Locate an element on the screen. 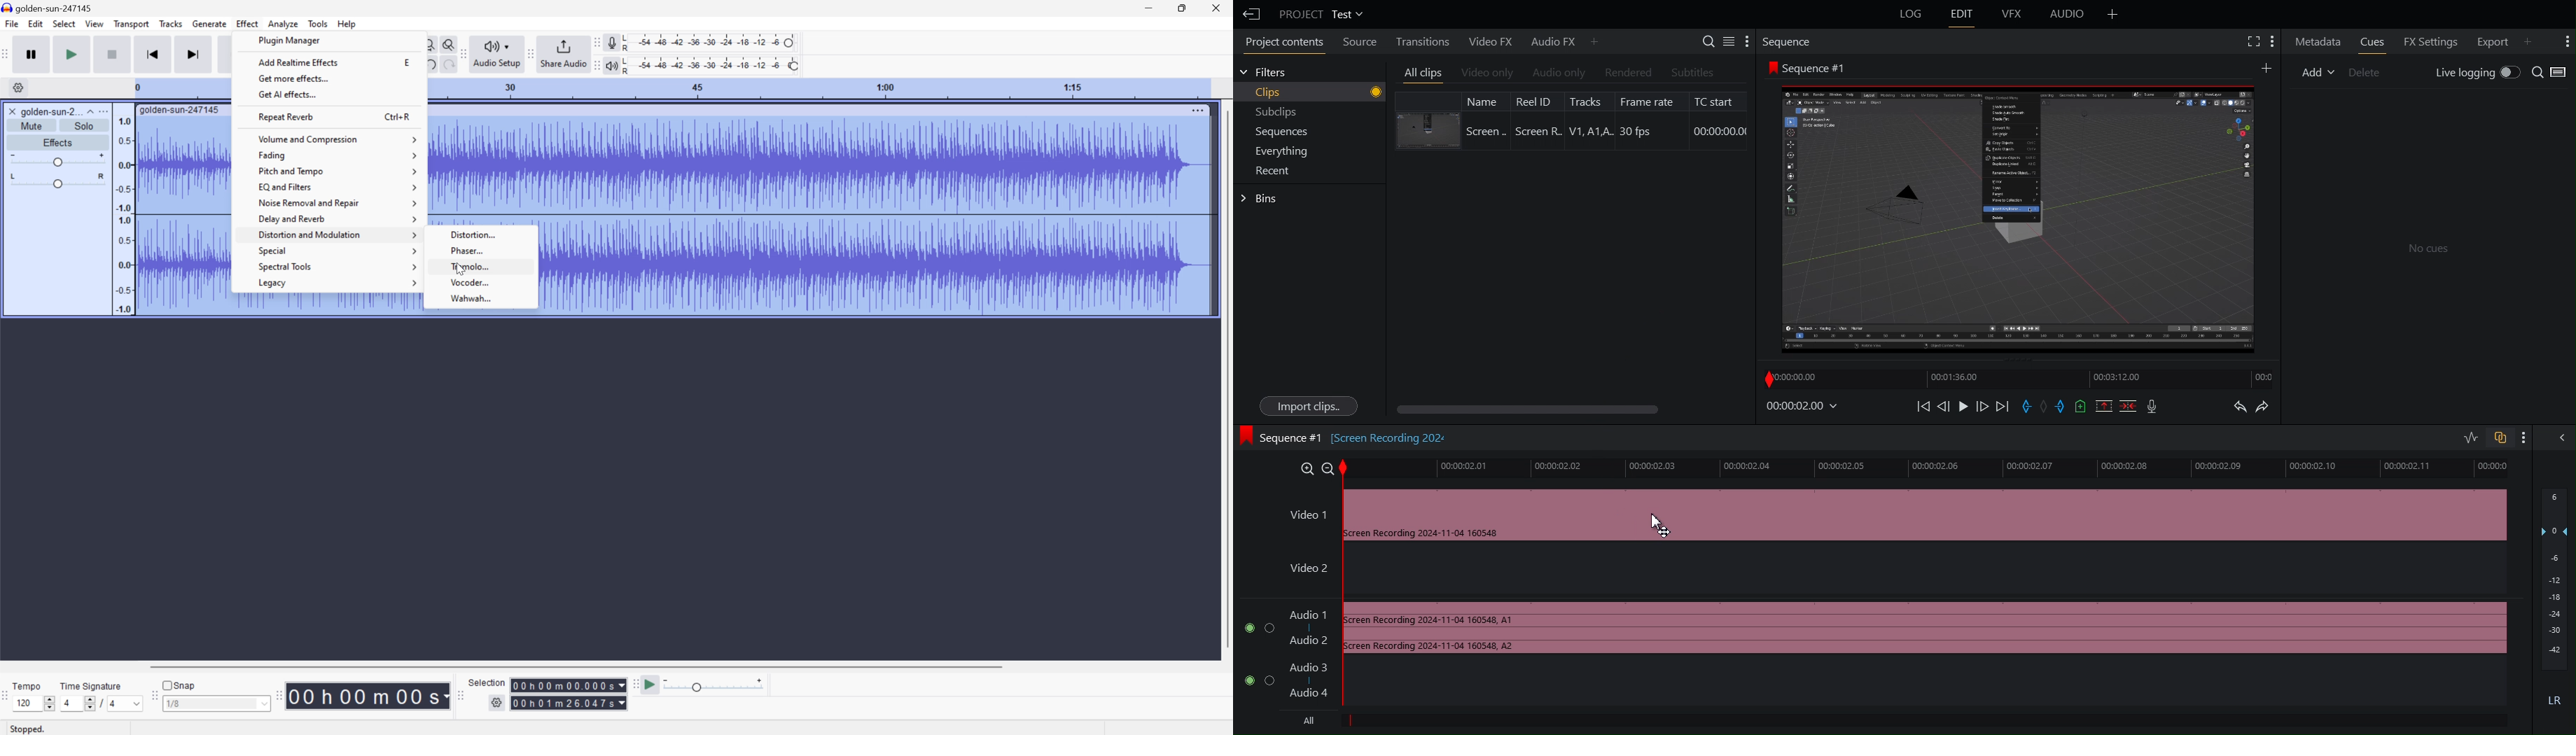 The height and width of the screenshot is (756, 2576). Scroll bar is located at coordinates (582, 665).